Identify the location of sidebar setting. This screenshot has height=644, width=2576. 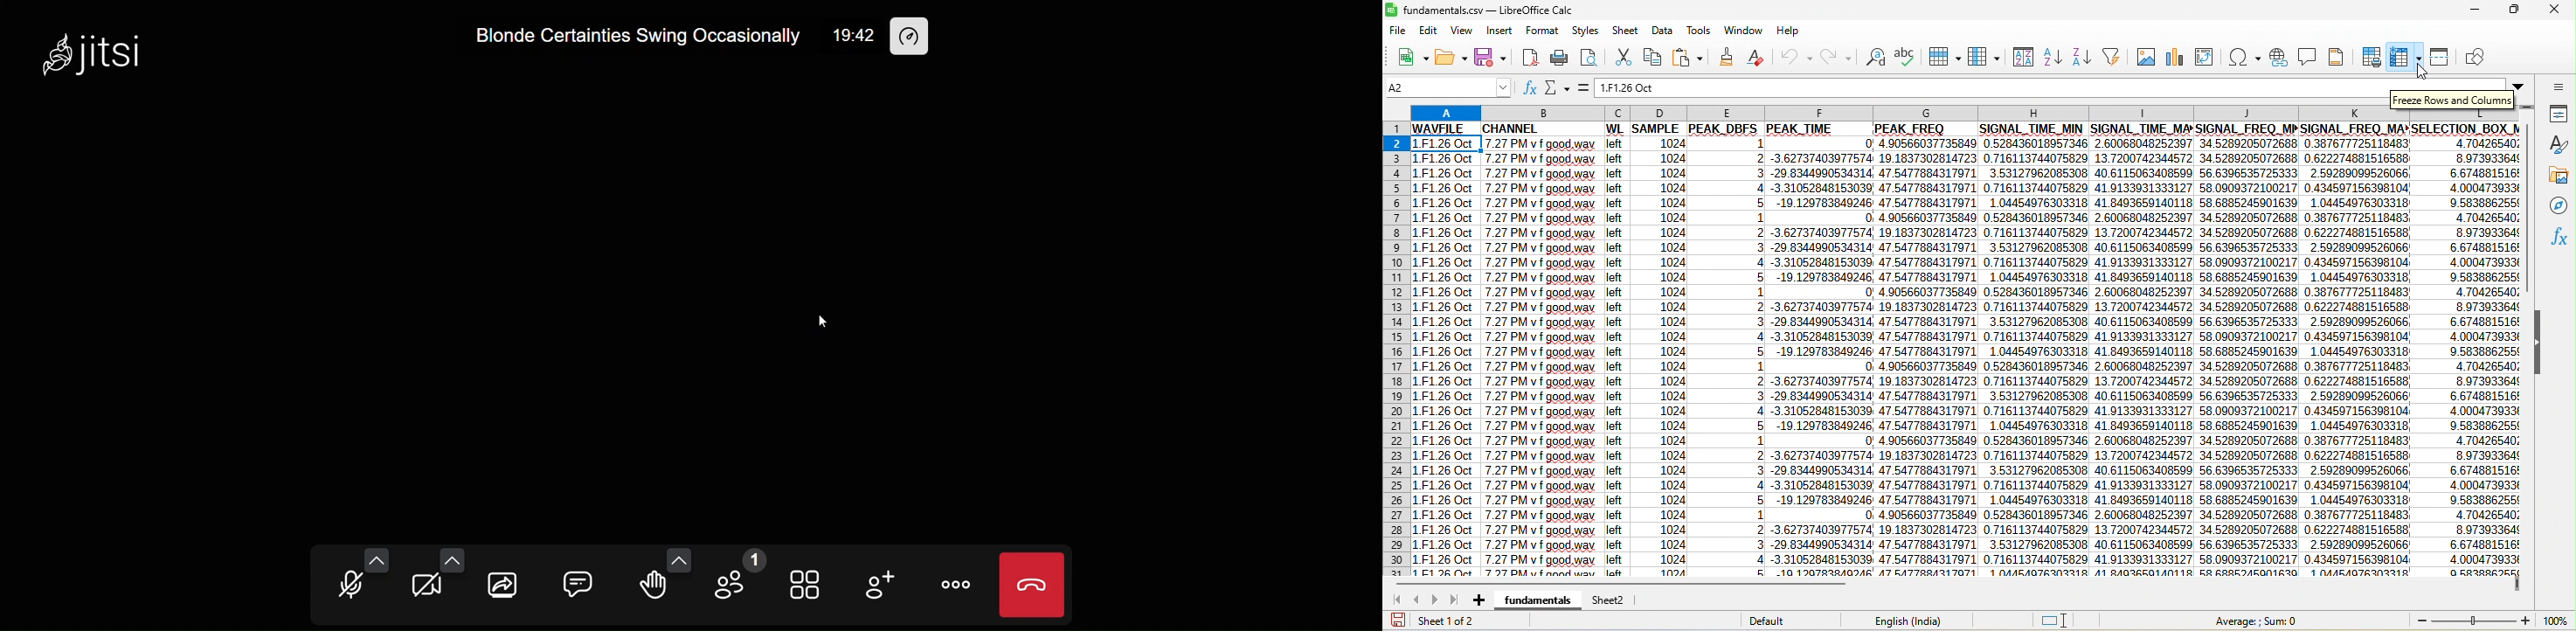
(2559, 87).